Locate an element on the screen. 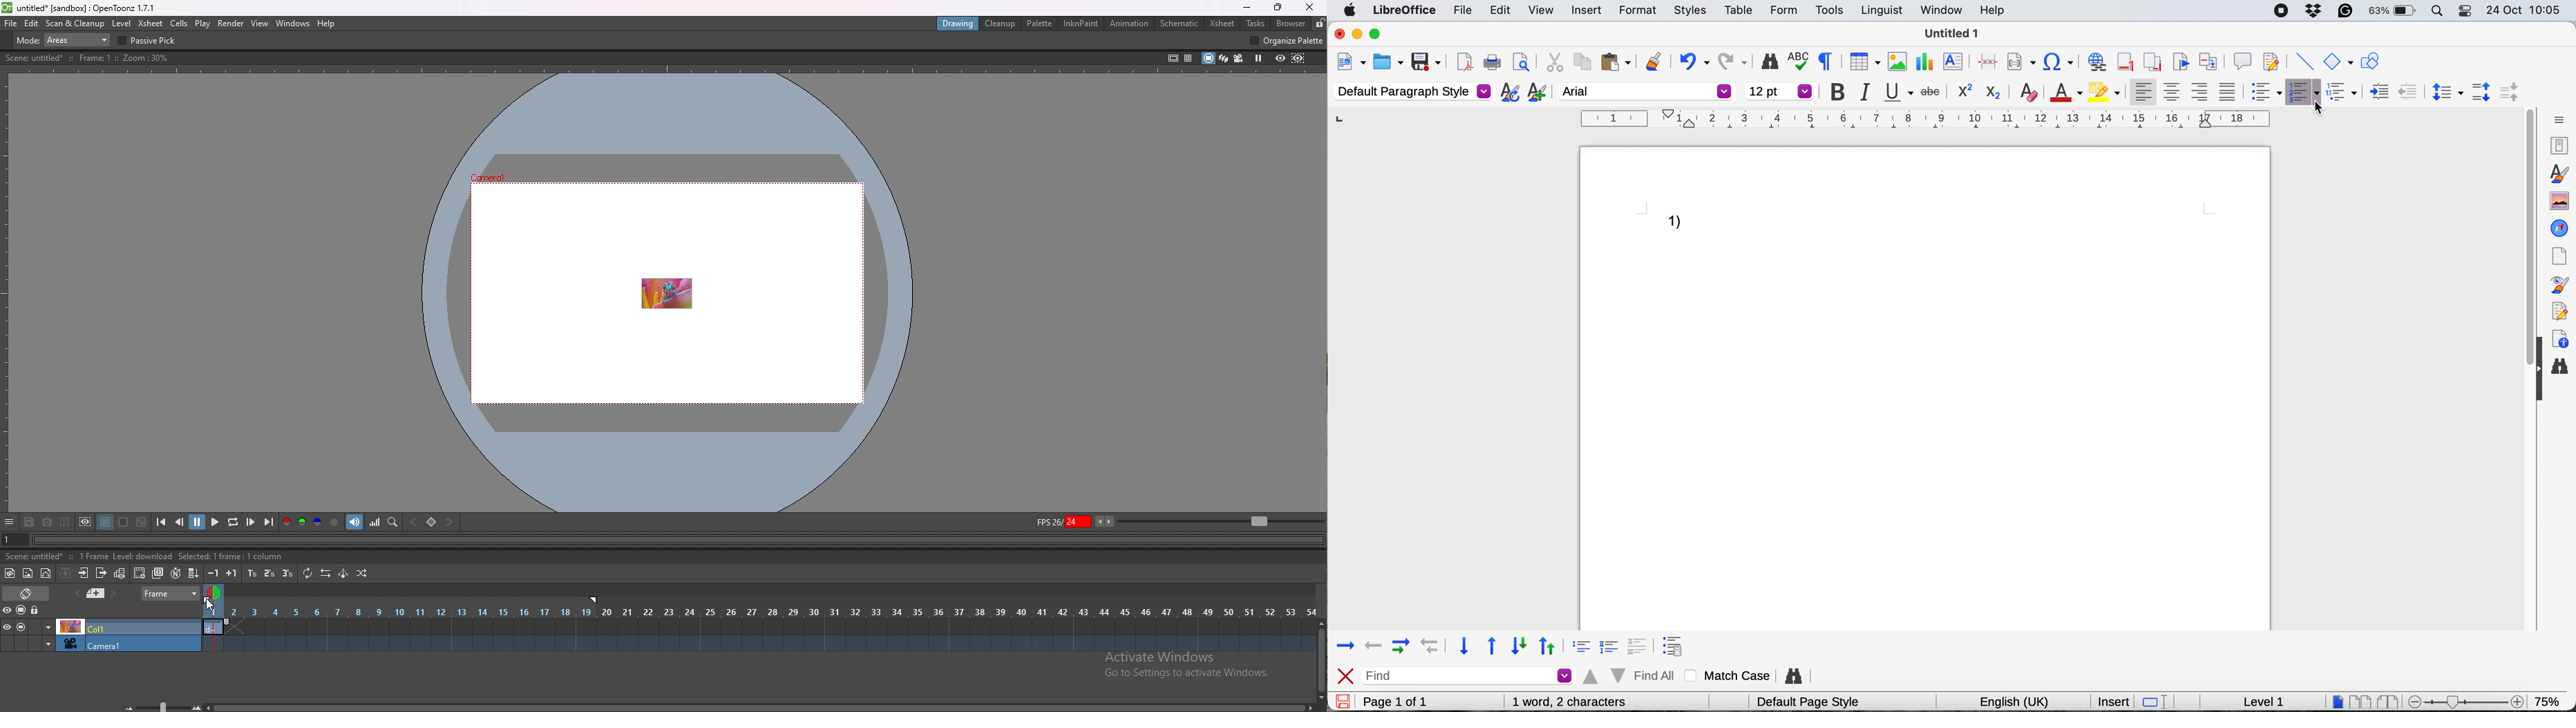 Image resolution: width=2576 pixels, height=728 pixels. 24-Oct 10:05 is located at coordinates (2526, 10).